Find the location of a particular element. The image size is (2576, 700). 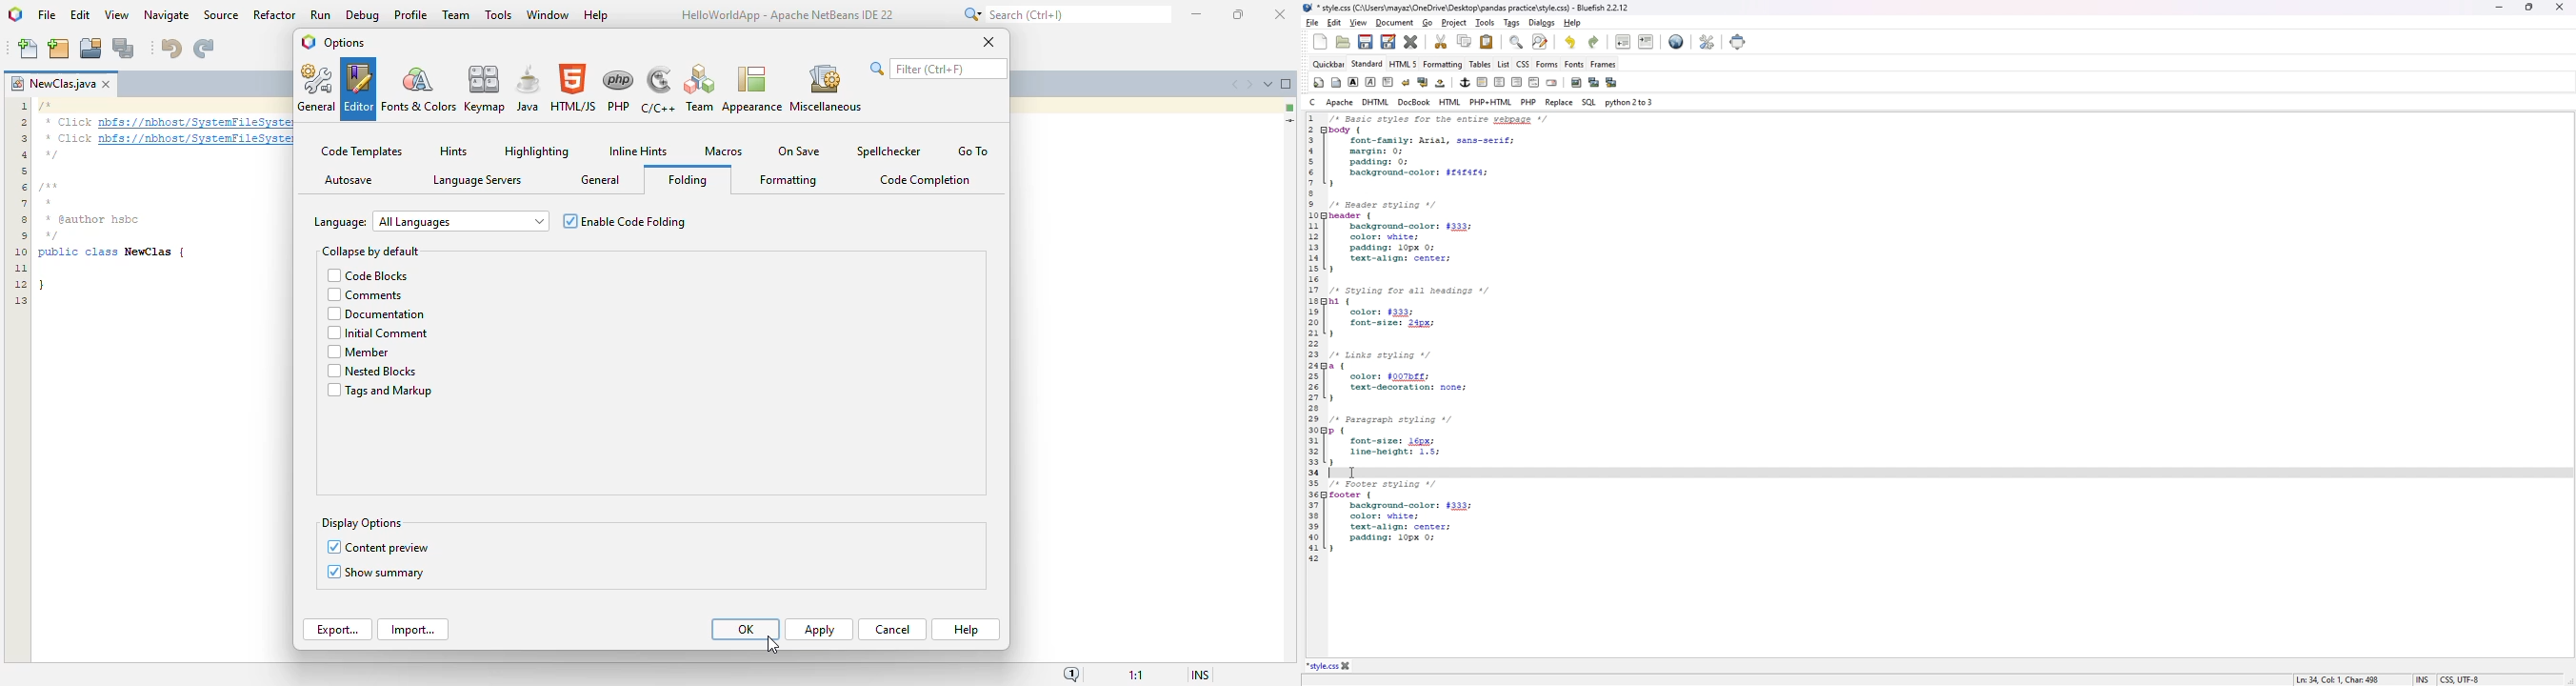

line number is located at coordinates (1310, 338).